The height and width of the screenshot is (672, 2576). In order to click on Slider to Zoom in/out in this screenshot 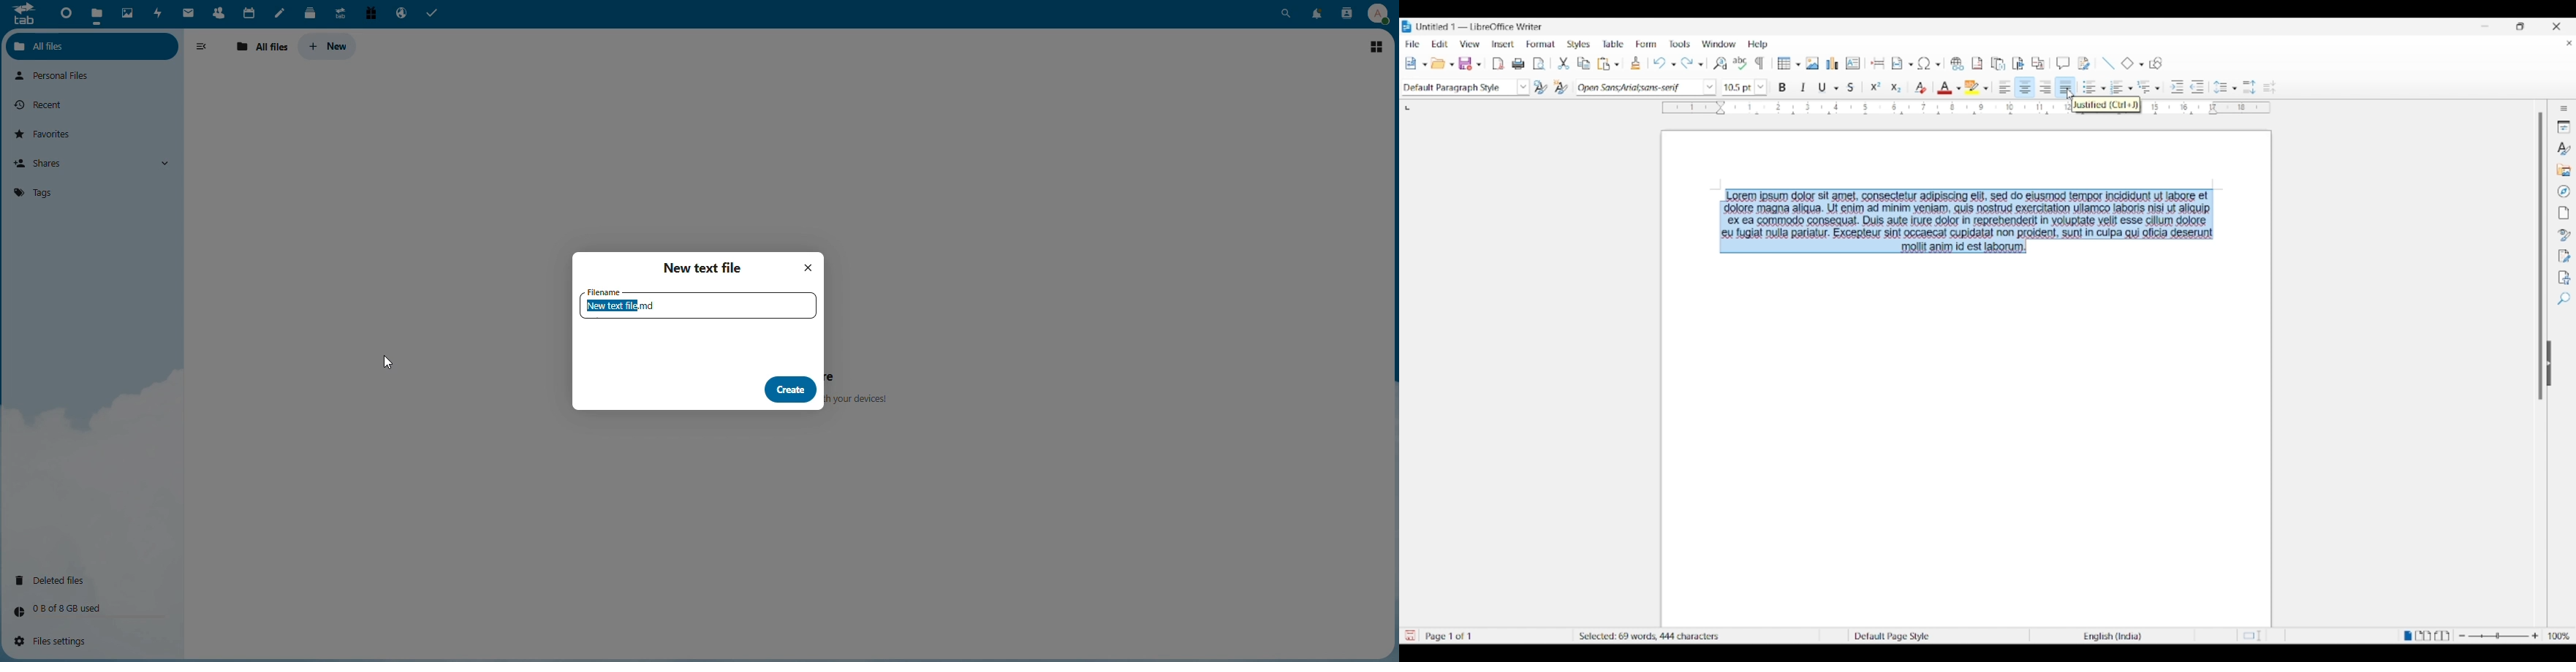, I will do `click(2499, 636)`.